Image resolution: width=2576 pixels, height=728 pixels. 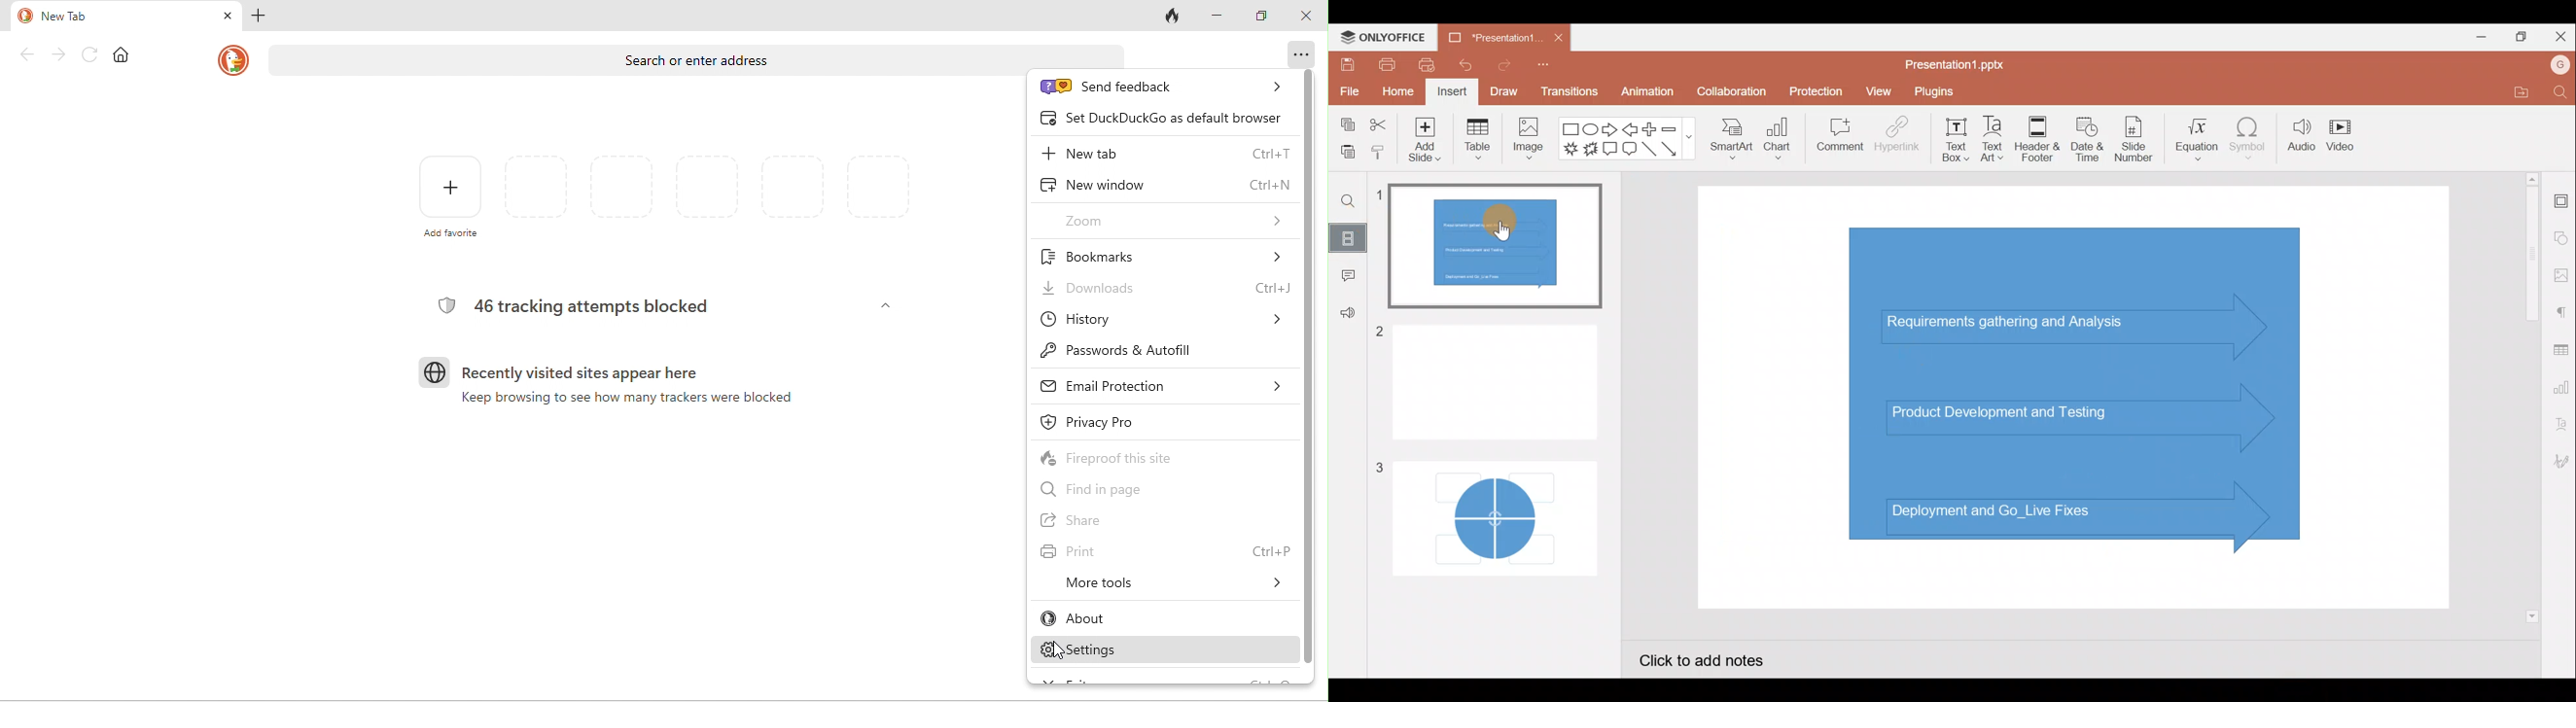 I want to click on Table settings, so click(x=2562, y=350).